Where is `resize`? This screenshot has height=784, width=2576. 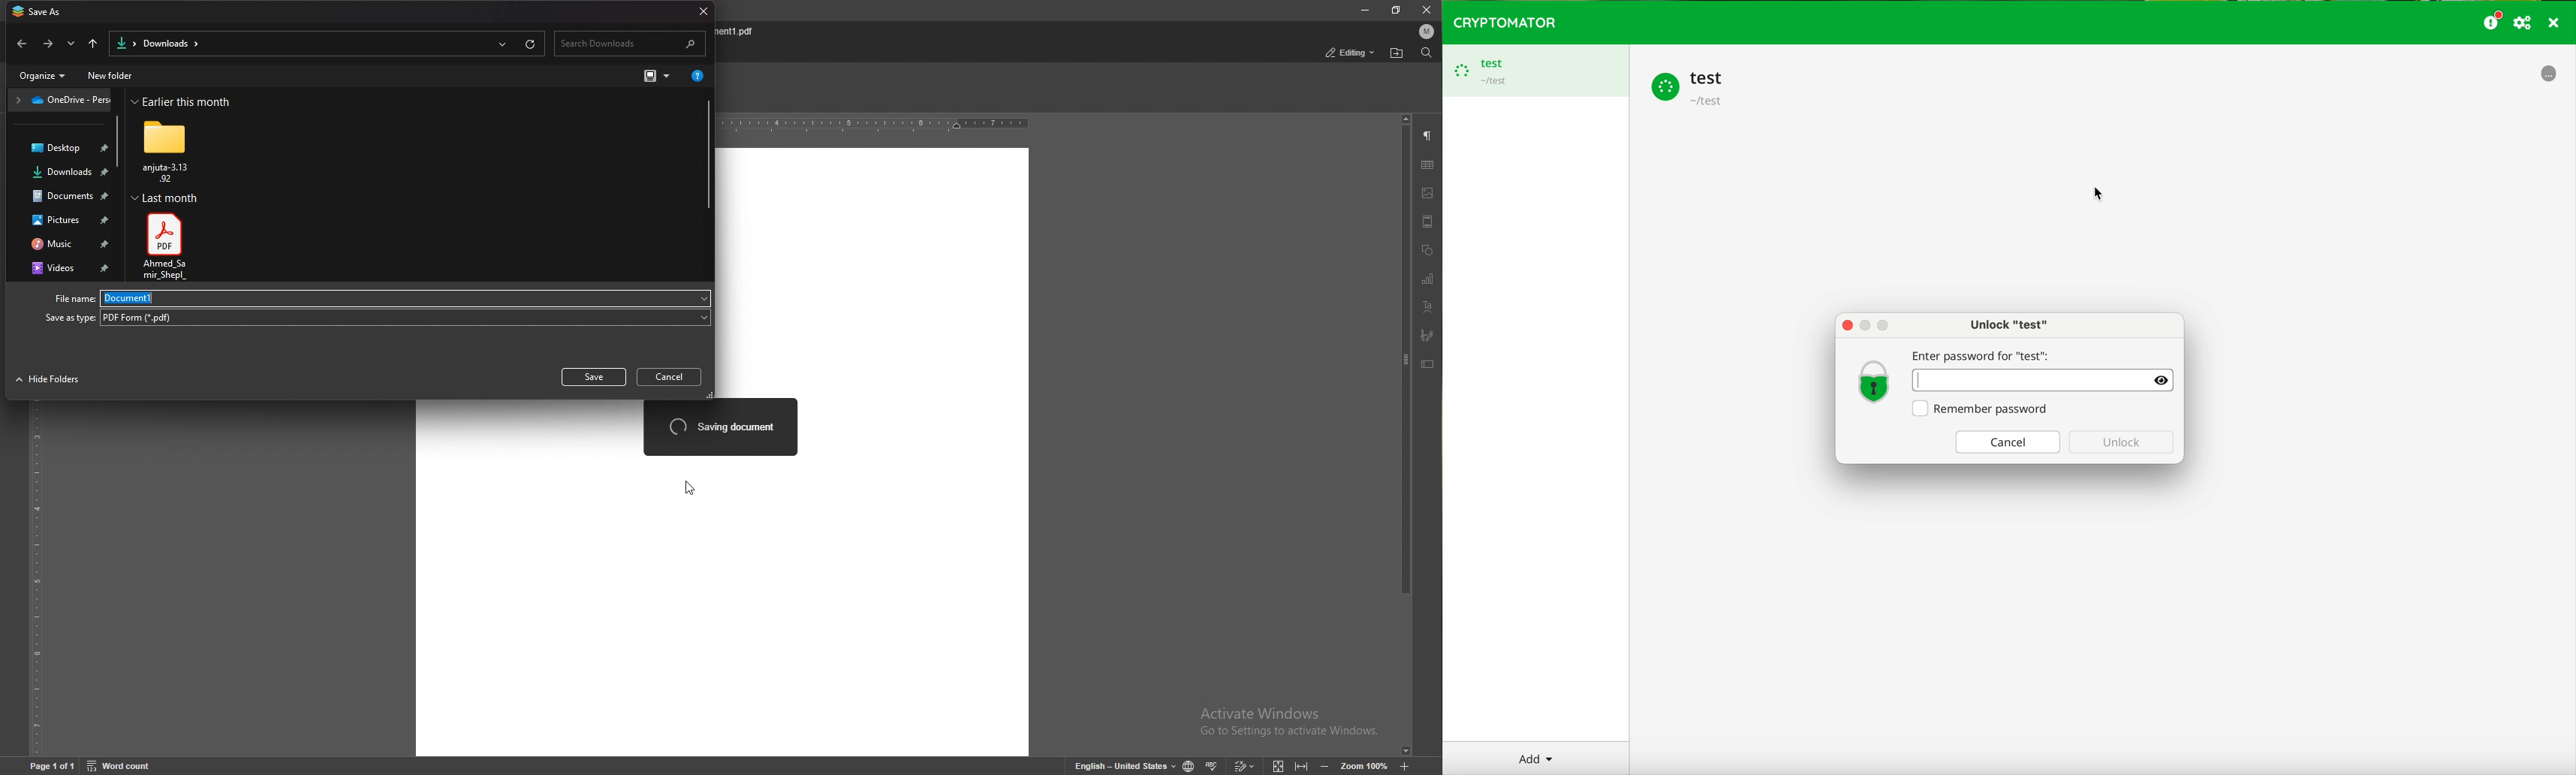
resize is located at coordinates (1398, 11).